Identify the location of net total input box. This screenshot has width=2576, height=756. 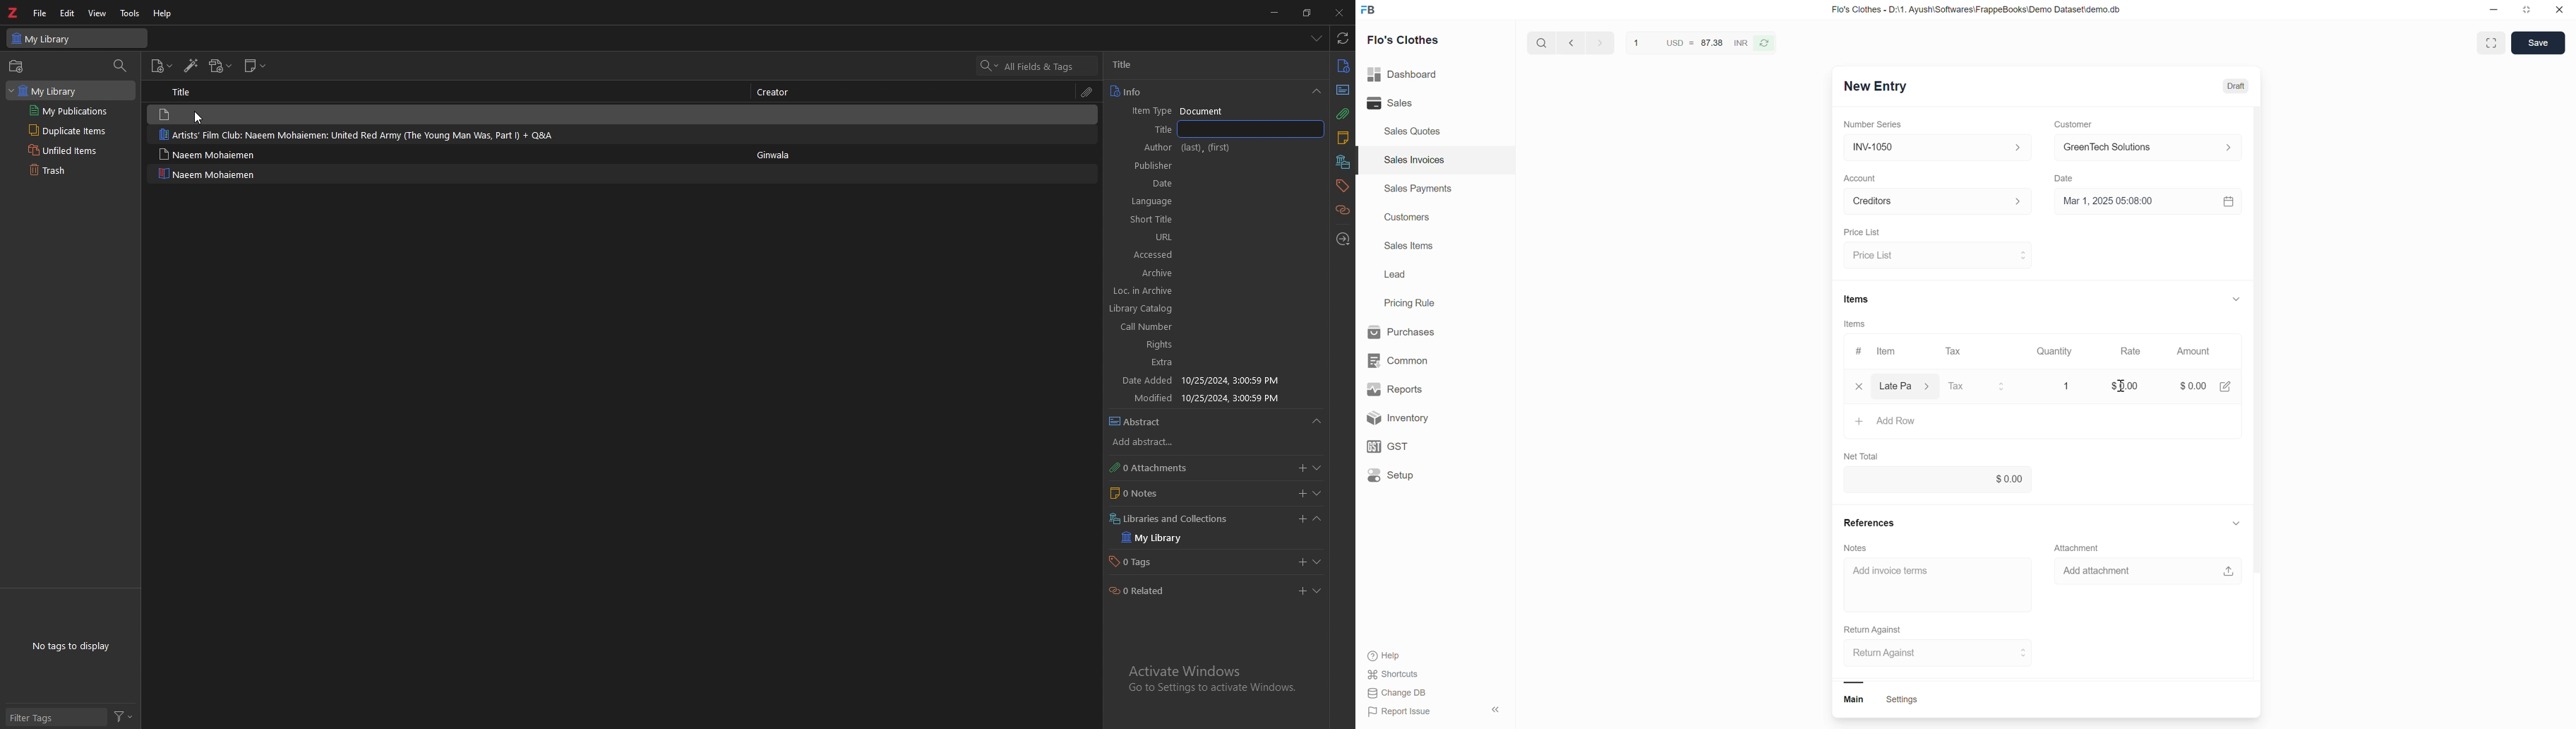
(2032, 479).